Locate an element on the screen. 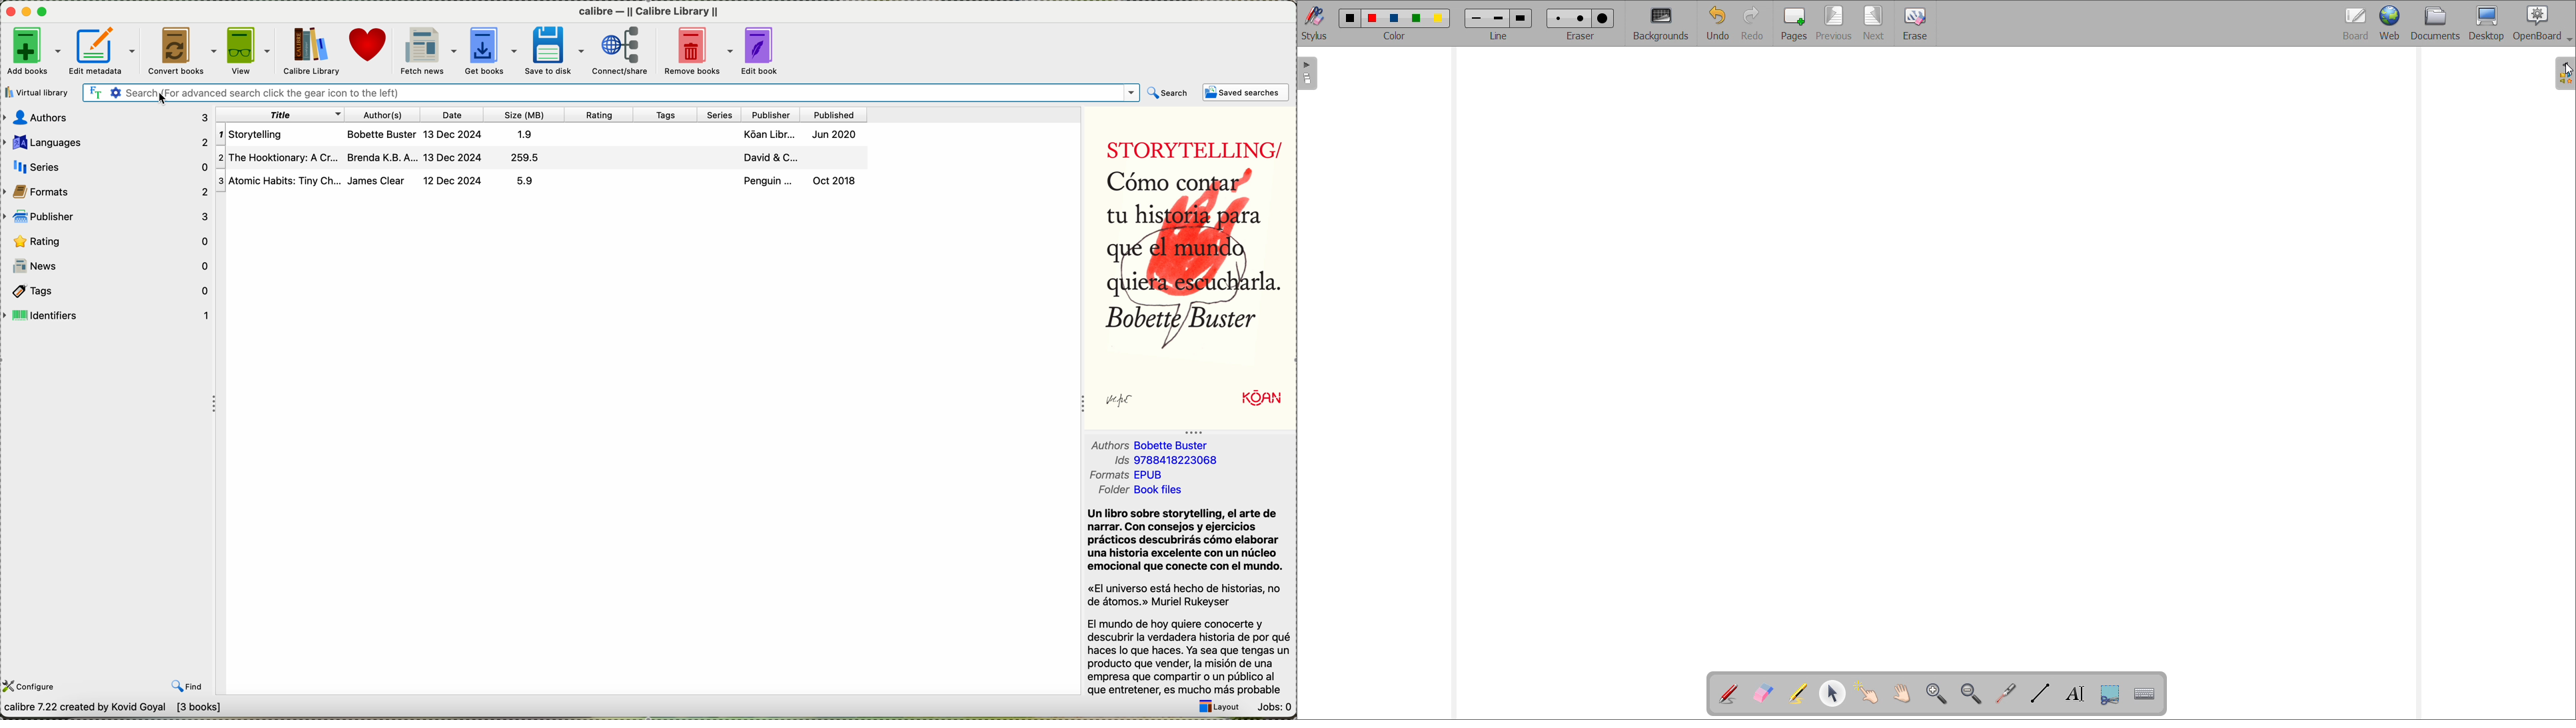  13 Dec 2024 is located at coordinates (456, 133).